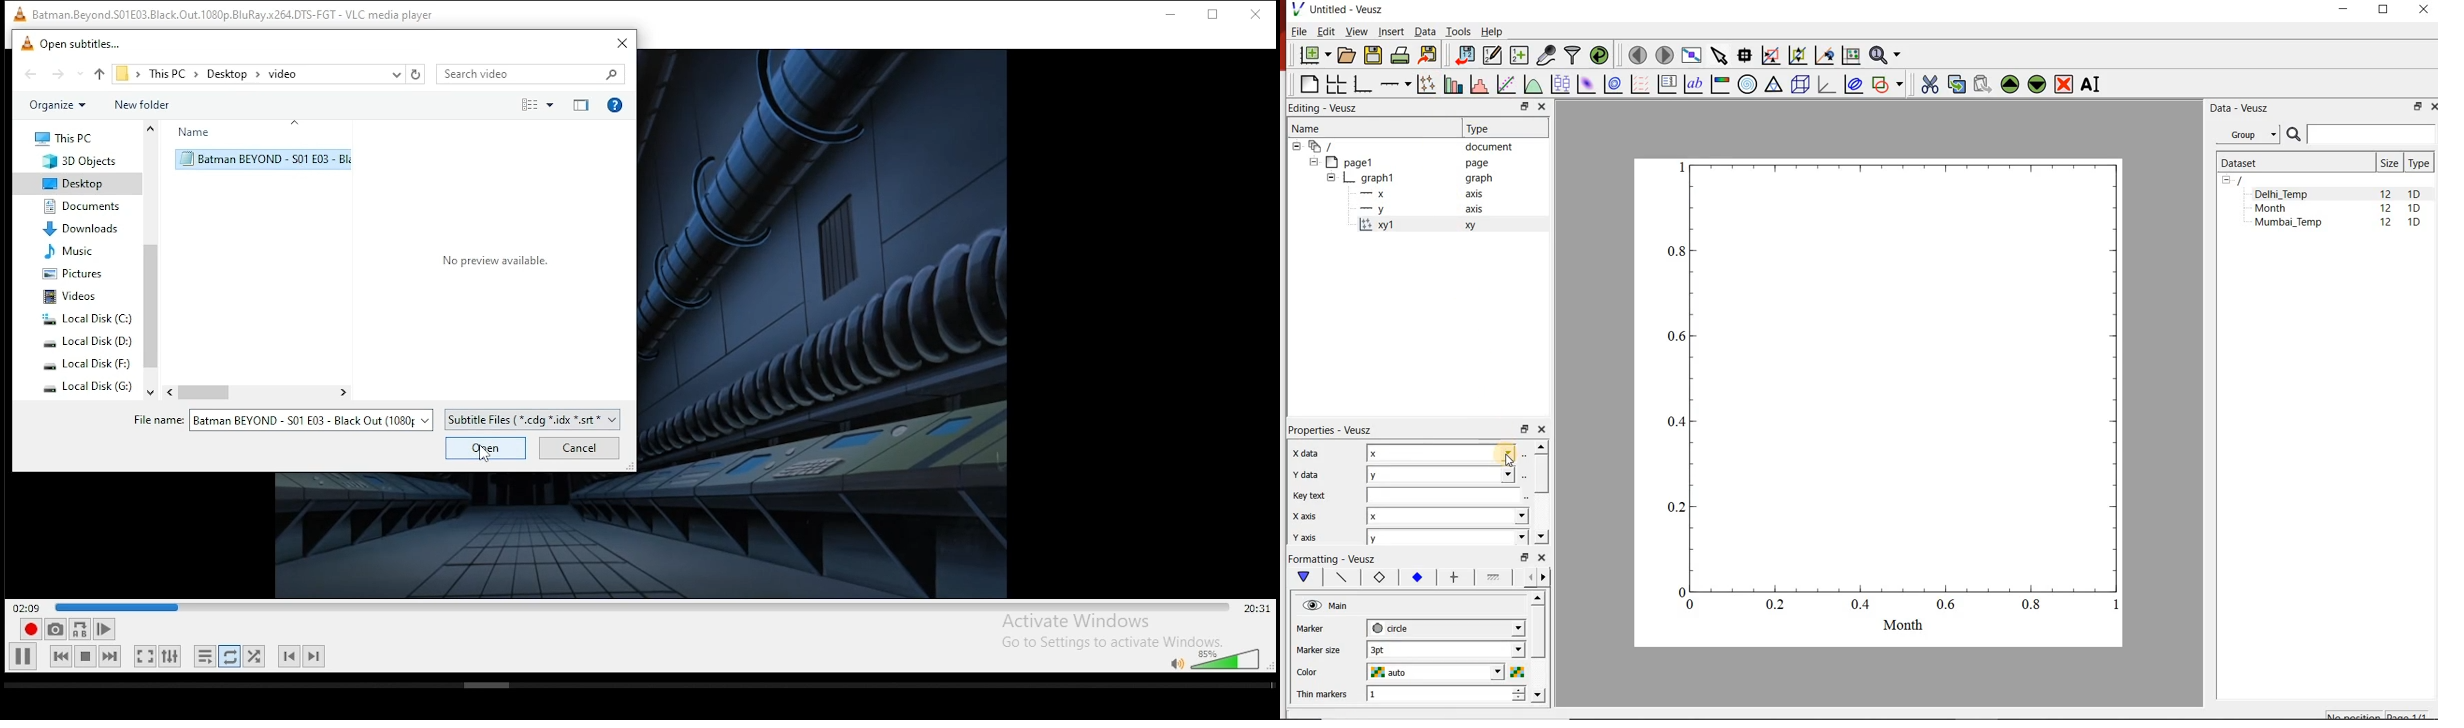 Image resolution: width=2464 pixels, height=728 pixels. I want to click on loop between point A to point B continuously. click ad point A, so click(80, 629).